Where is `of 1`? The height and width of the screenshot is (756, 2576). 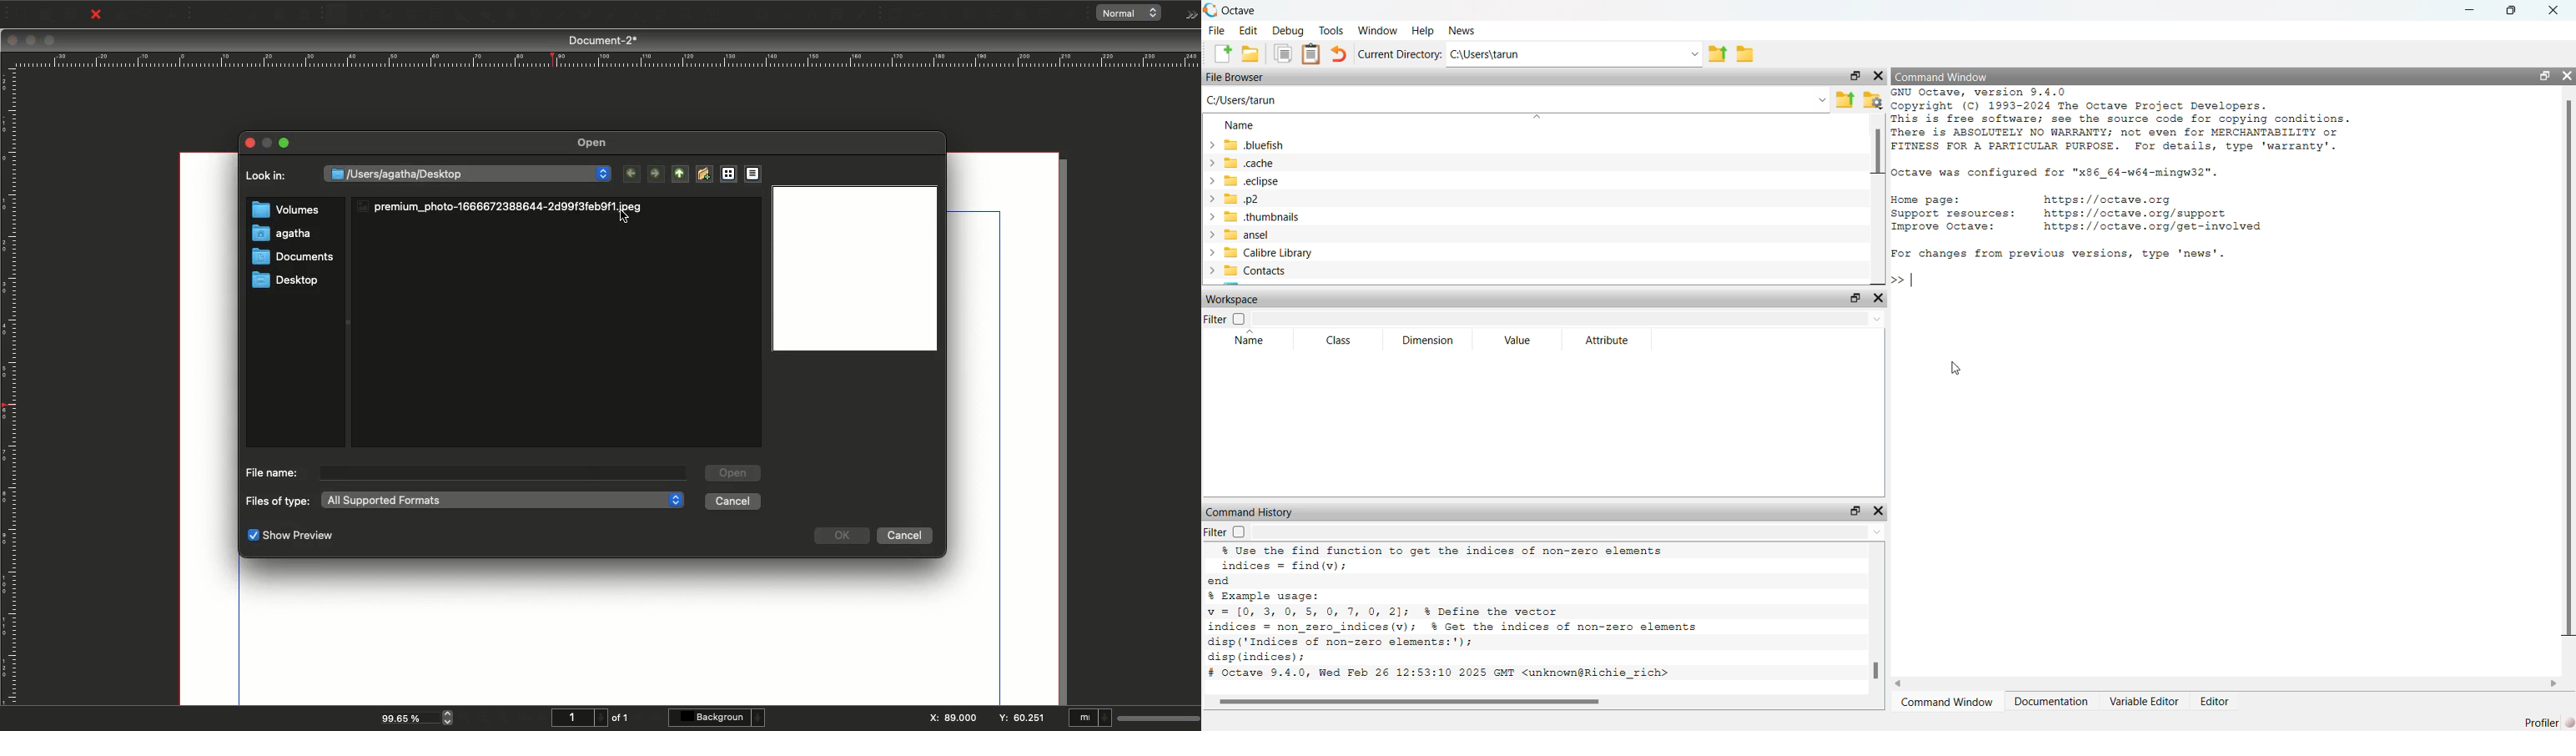
of 1 is located at coordinates (621, 718).